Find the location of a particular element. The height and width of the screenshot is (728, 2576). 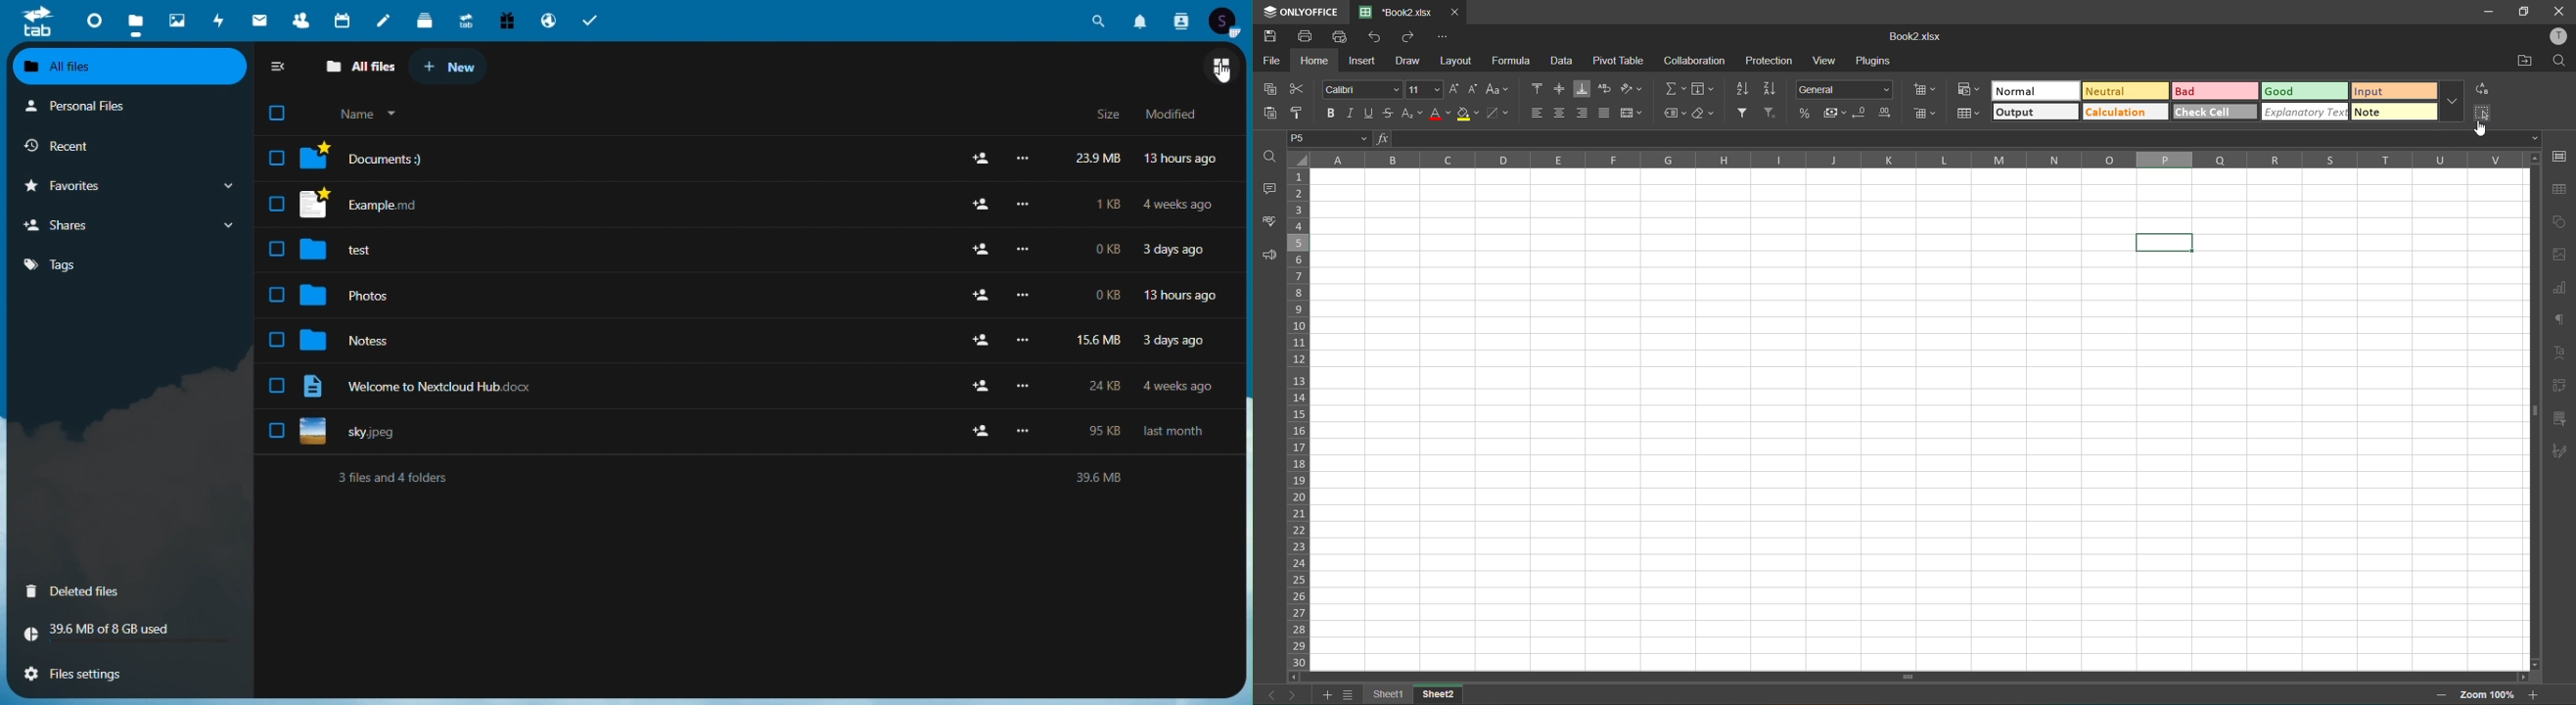

13 hours ago is located at coordinates (1178, 296).